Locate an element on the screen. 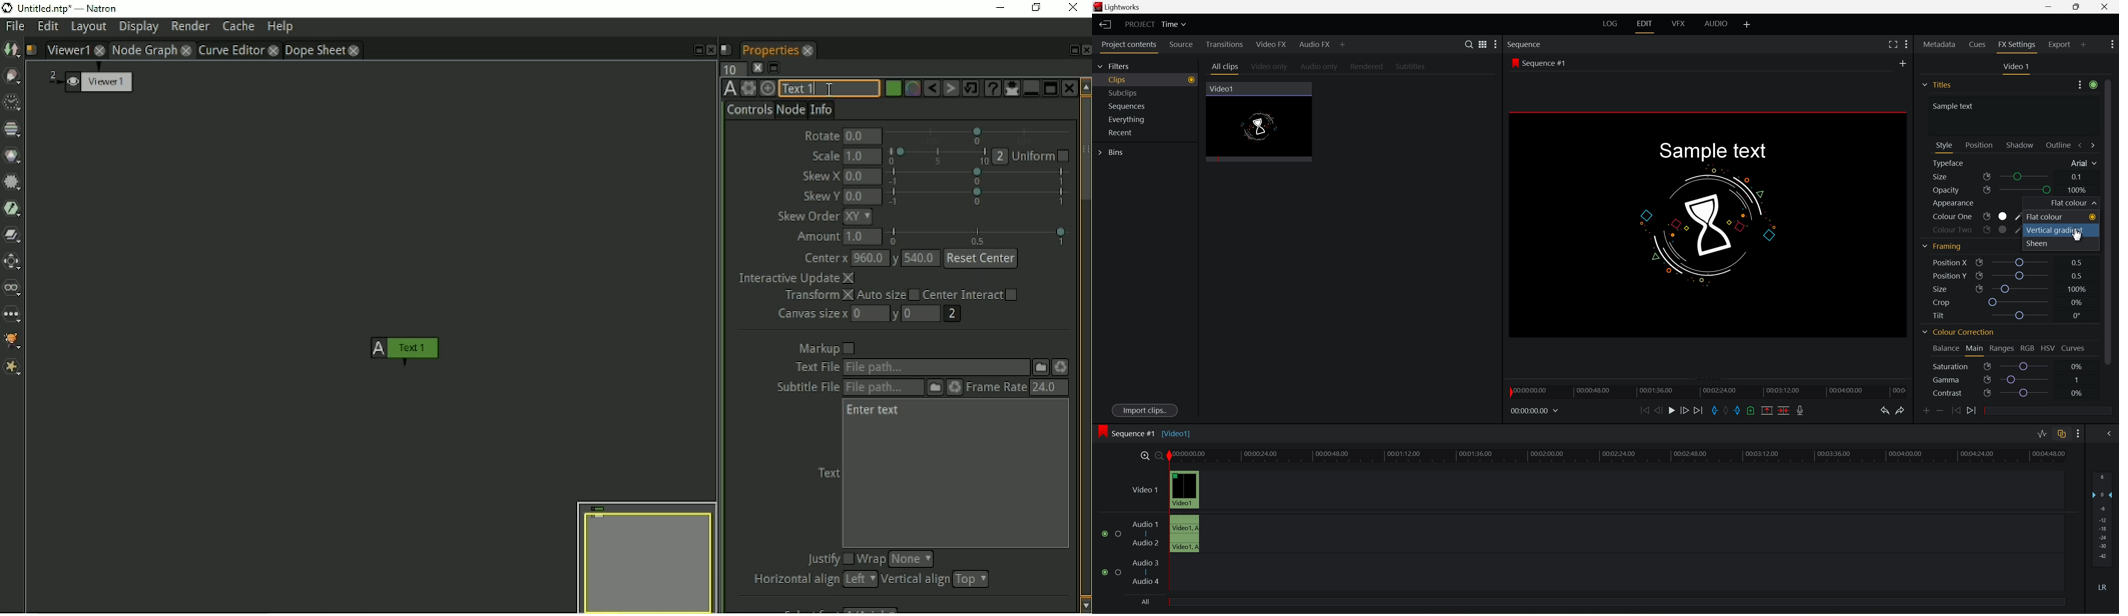 This screenshot has width=2128, height=616. slider is located at coordinates (2023, 315).